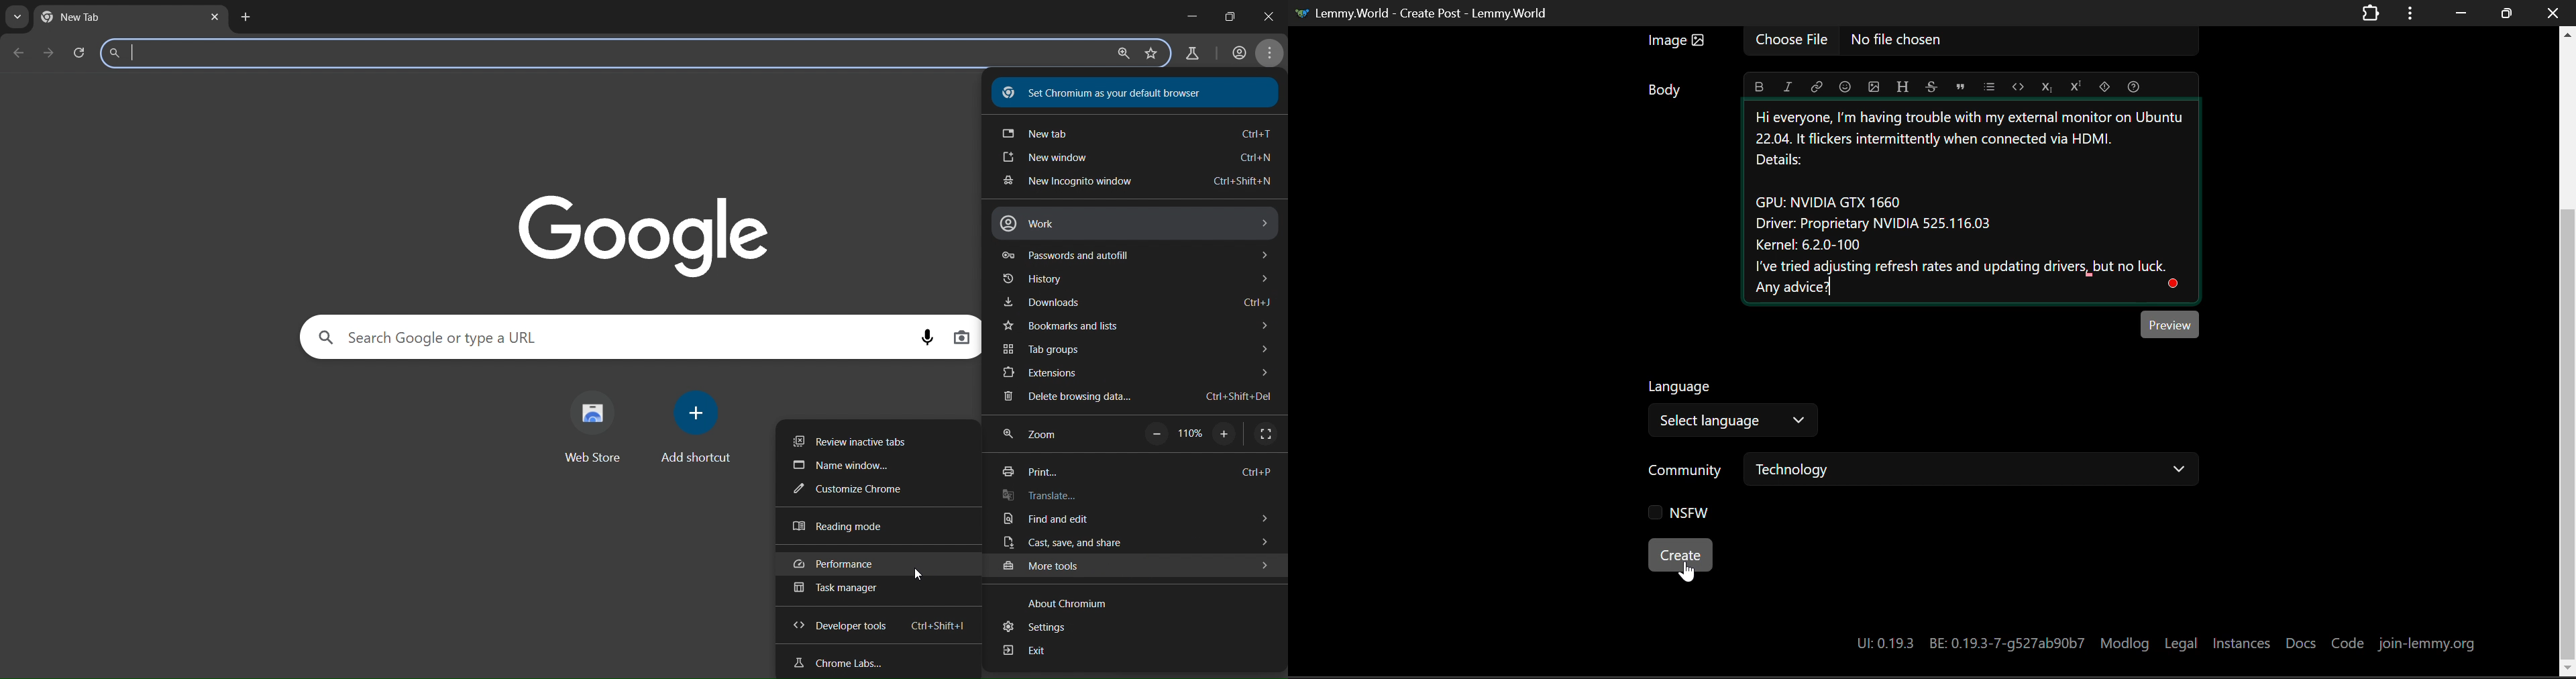 This screenshot has height=700, width=2576. I want to click on Minimize Window, so click(2504, 14).